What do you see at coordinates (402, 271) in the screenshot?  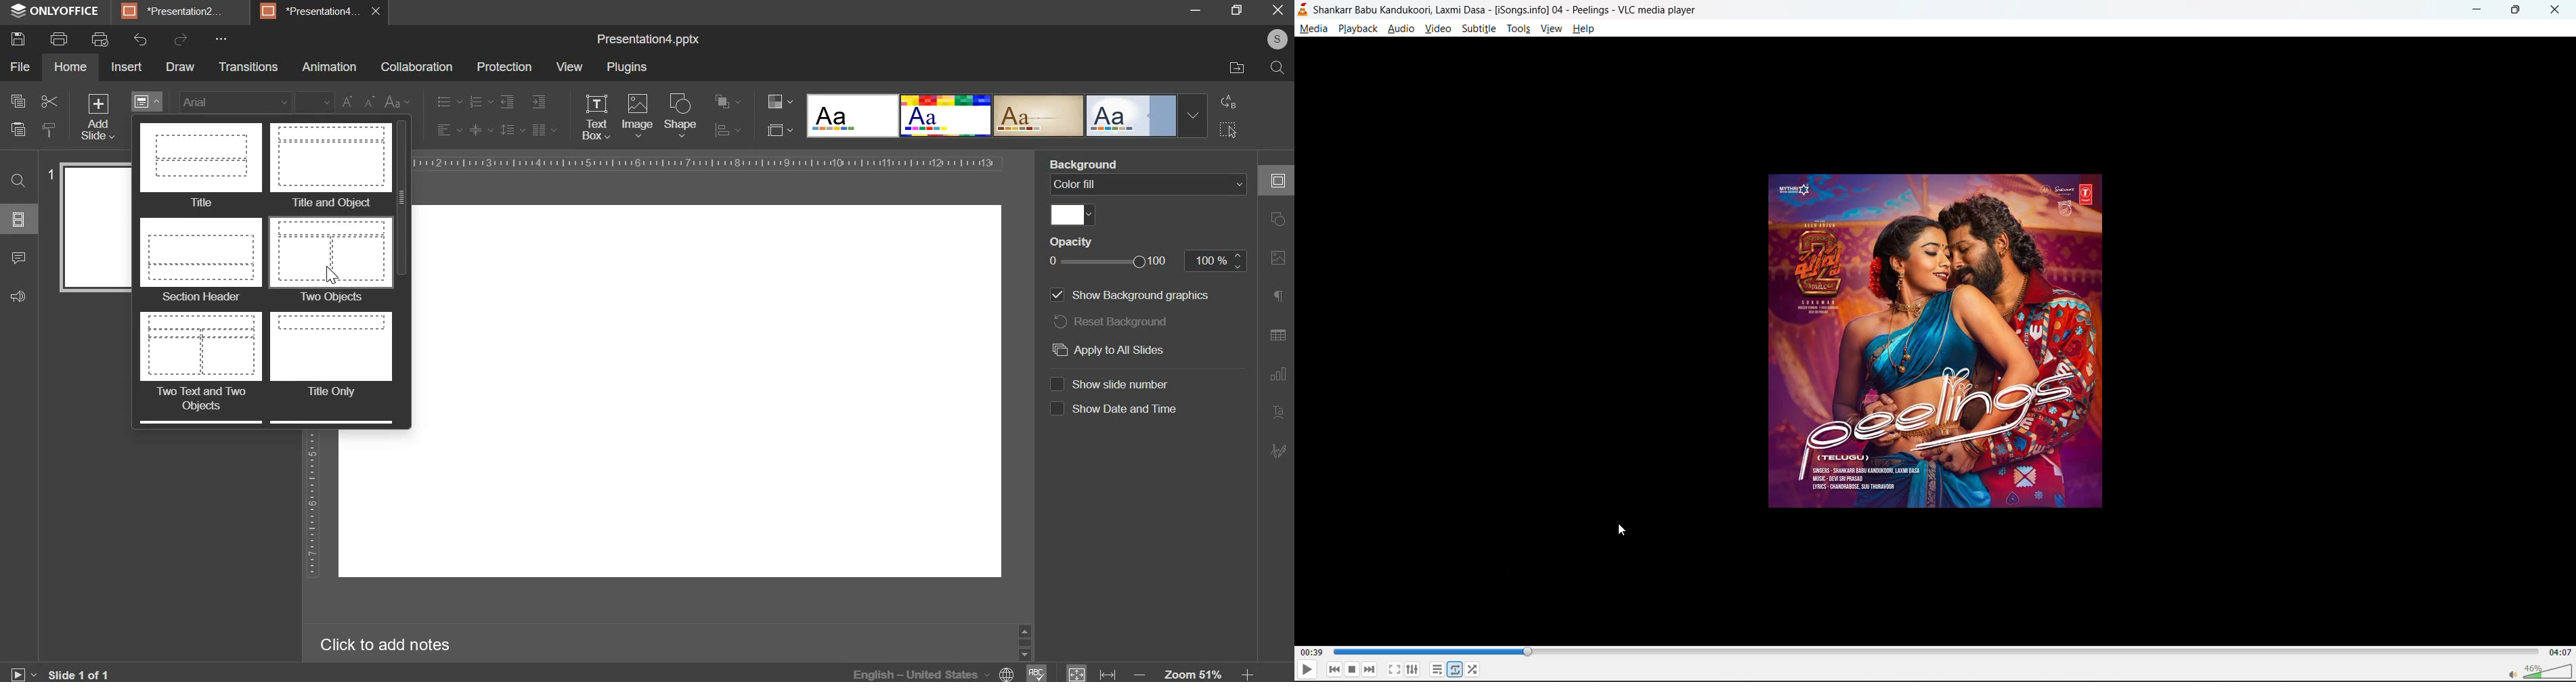 I see `vertical slider` at bounding box center [402, 271].